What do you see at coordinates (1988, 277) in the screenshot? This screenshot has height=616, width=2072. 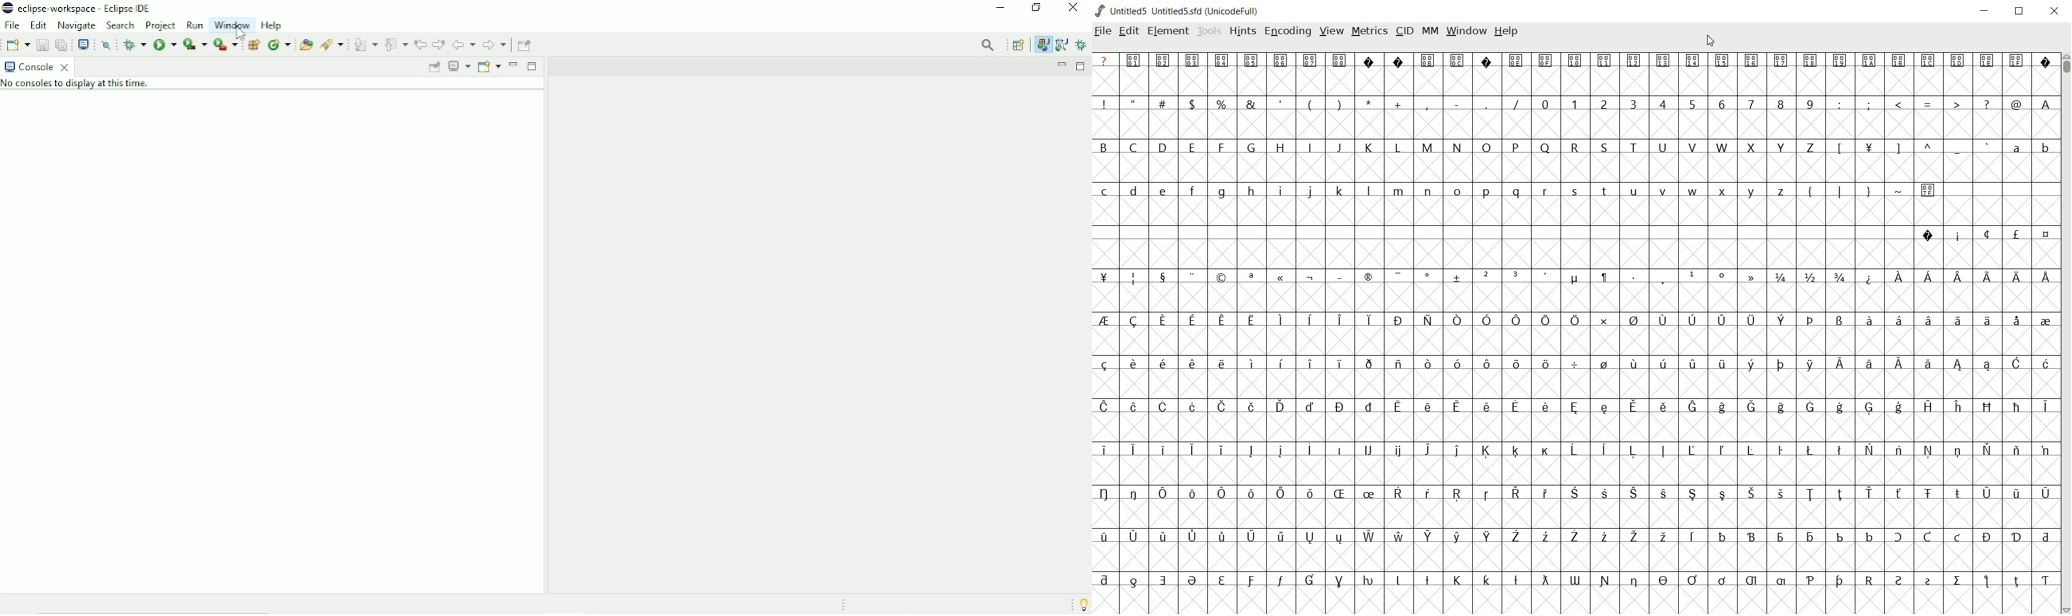 I see `Symbol` at bounding box center [1988, 277].